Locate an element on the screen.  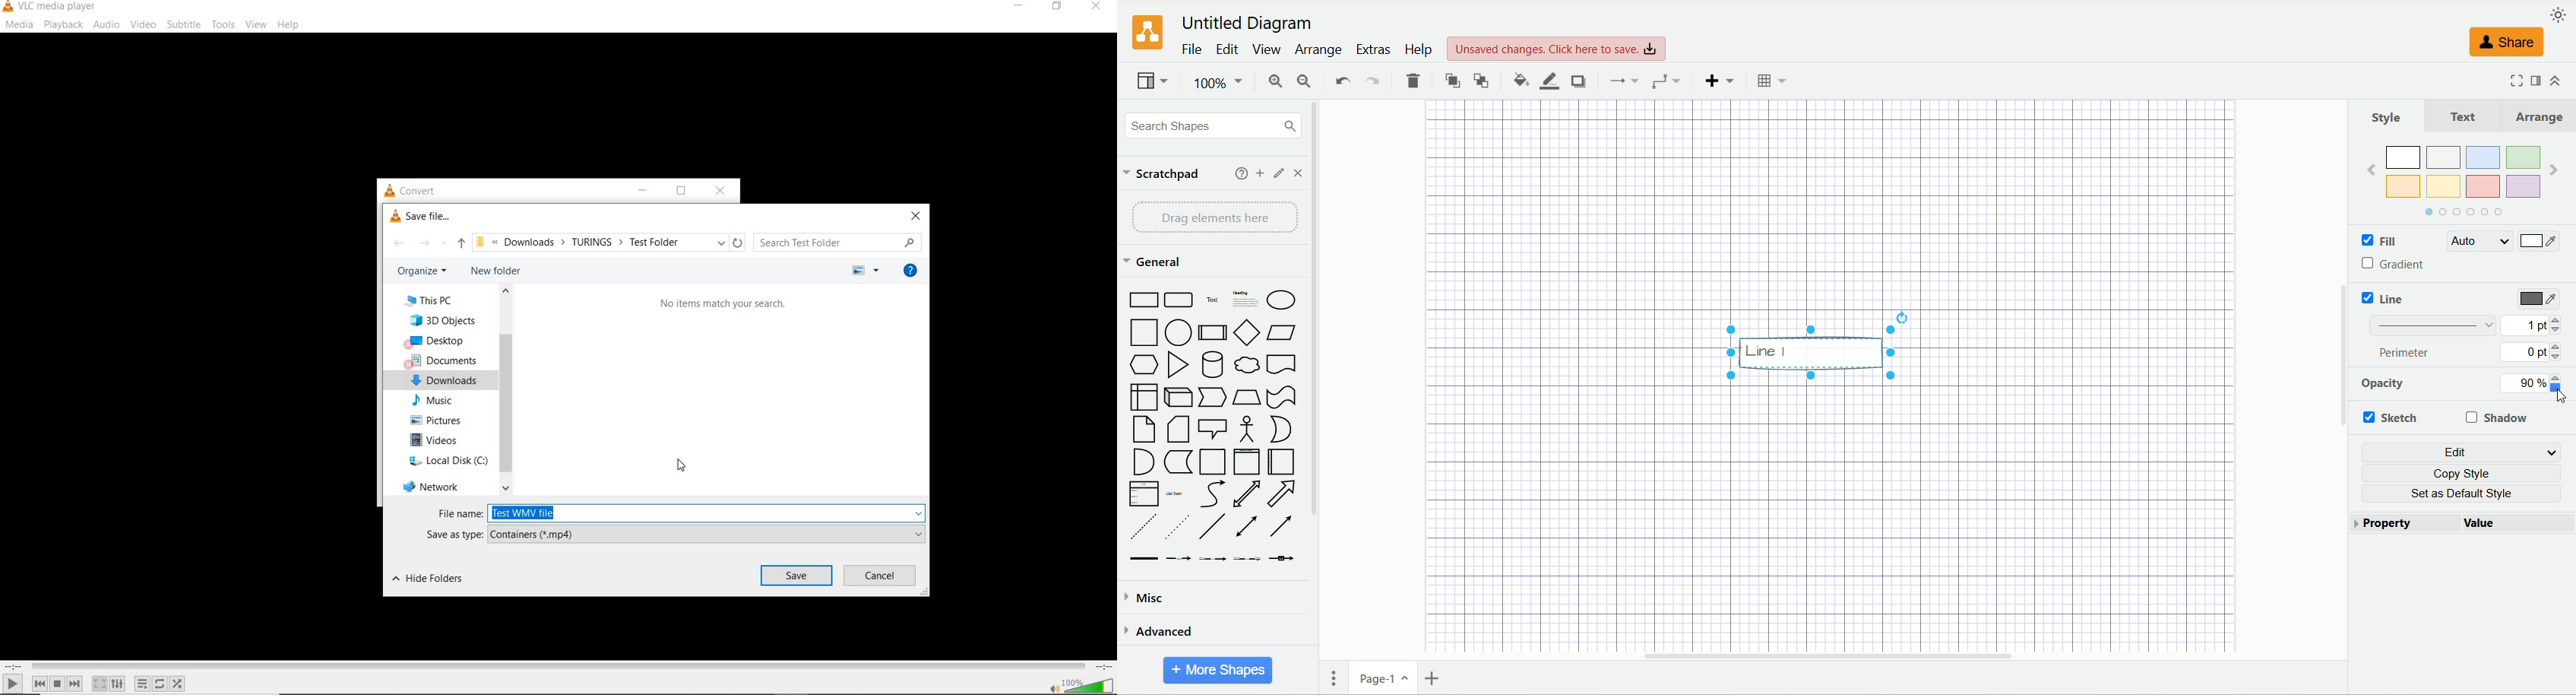
get help is located at coordinates (909, 270).